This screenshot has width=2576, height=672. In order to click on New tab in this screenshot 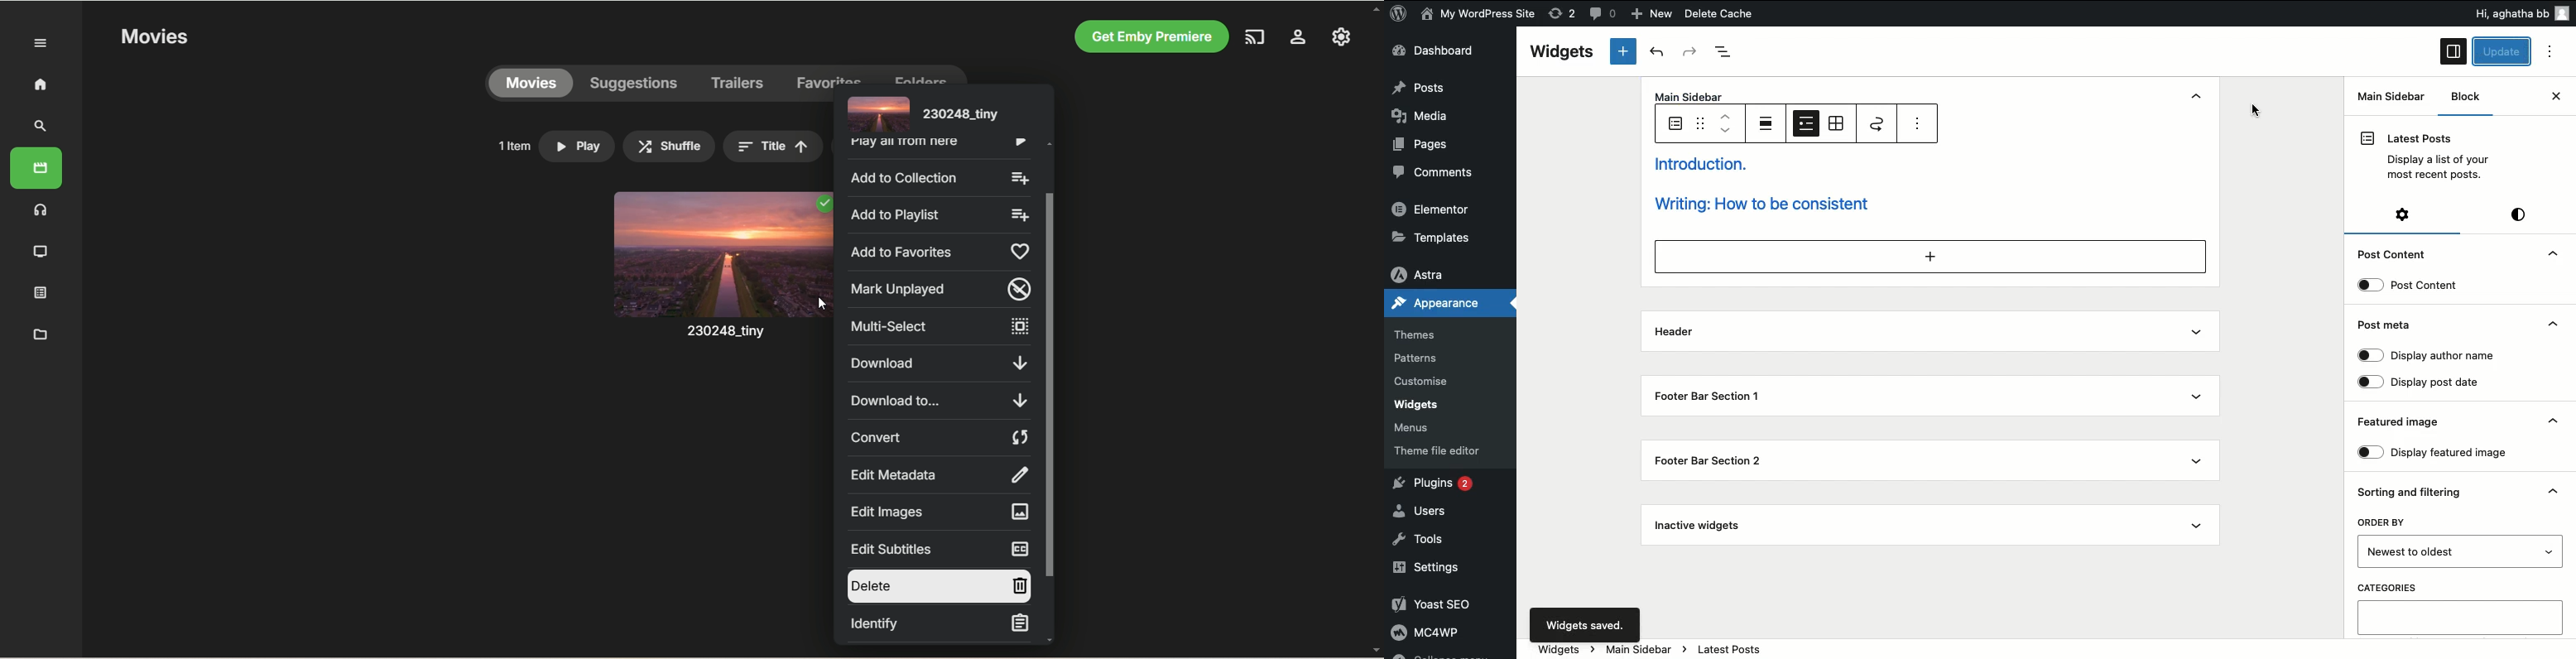, I will do `click(1624, 51)`.